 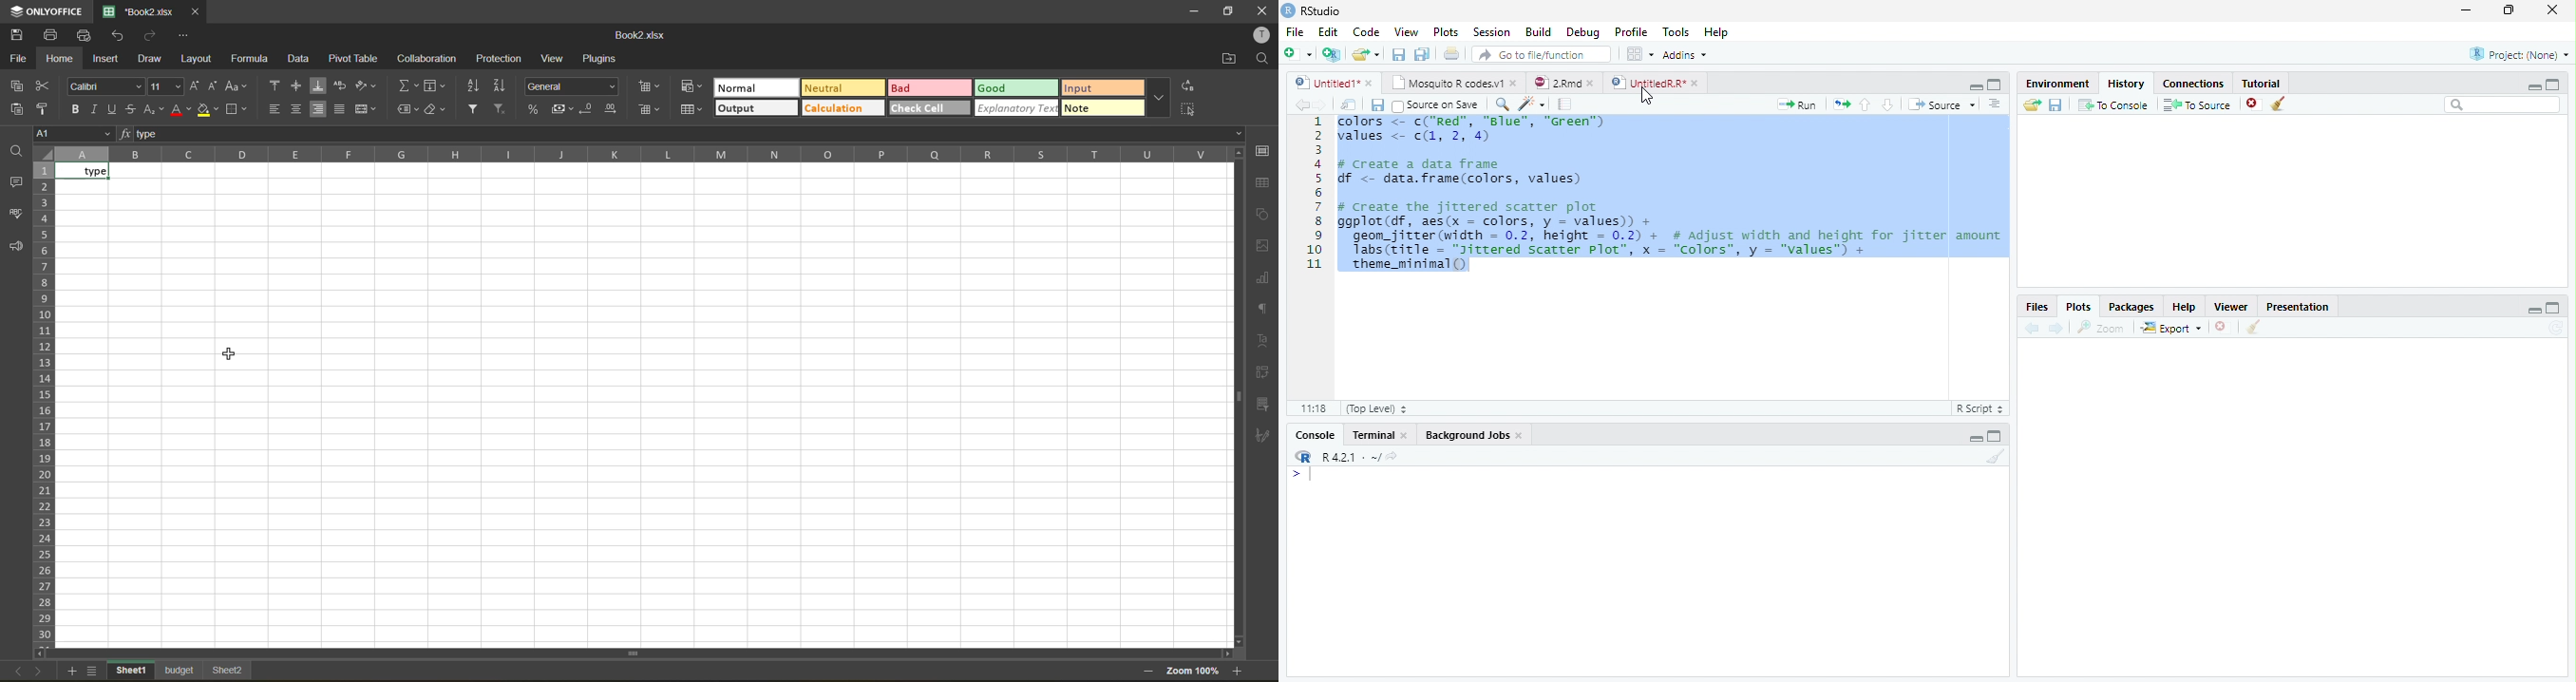 I want to click on sort ascending, so click(x=474, y=86).